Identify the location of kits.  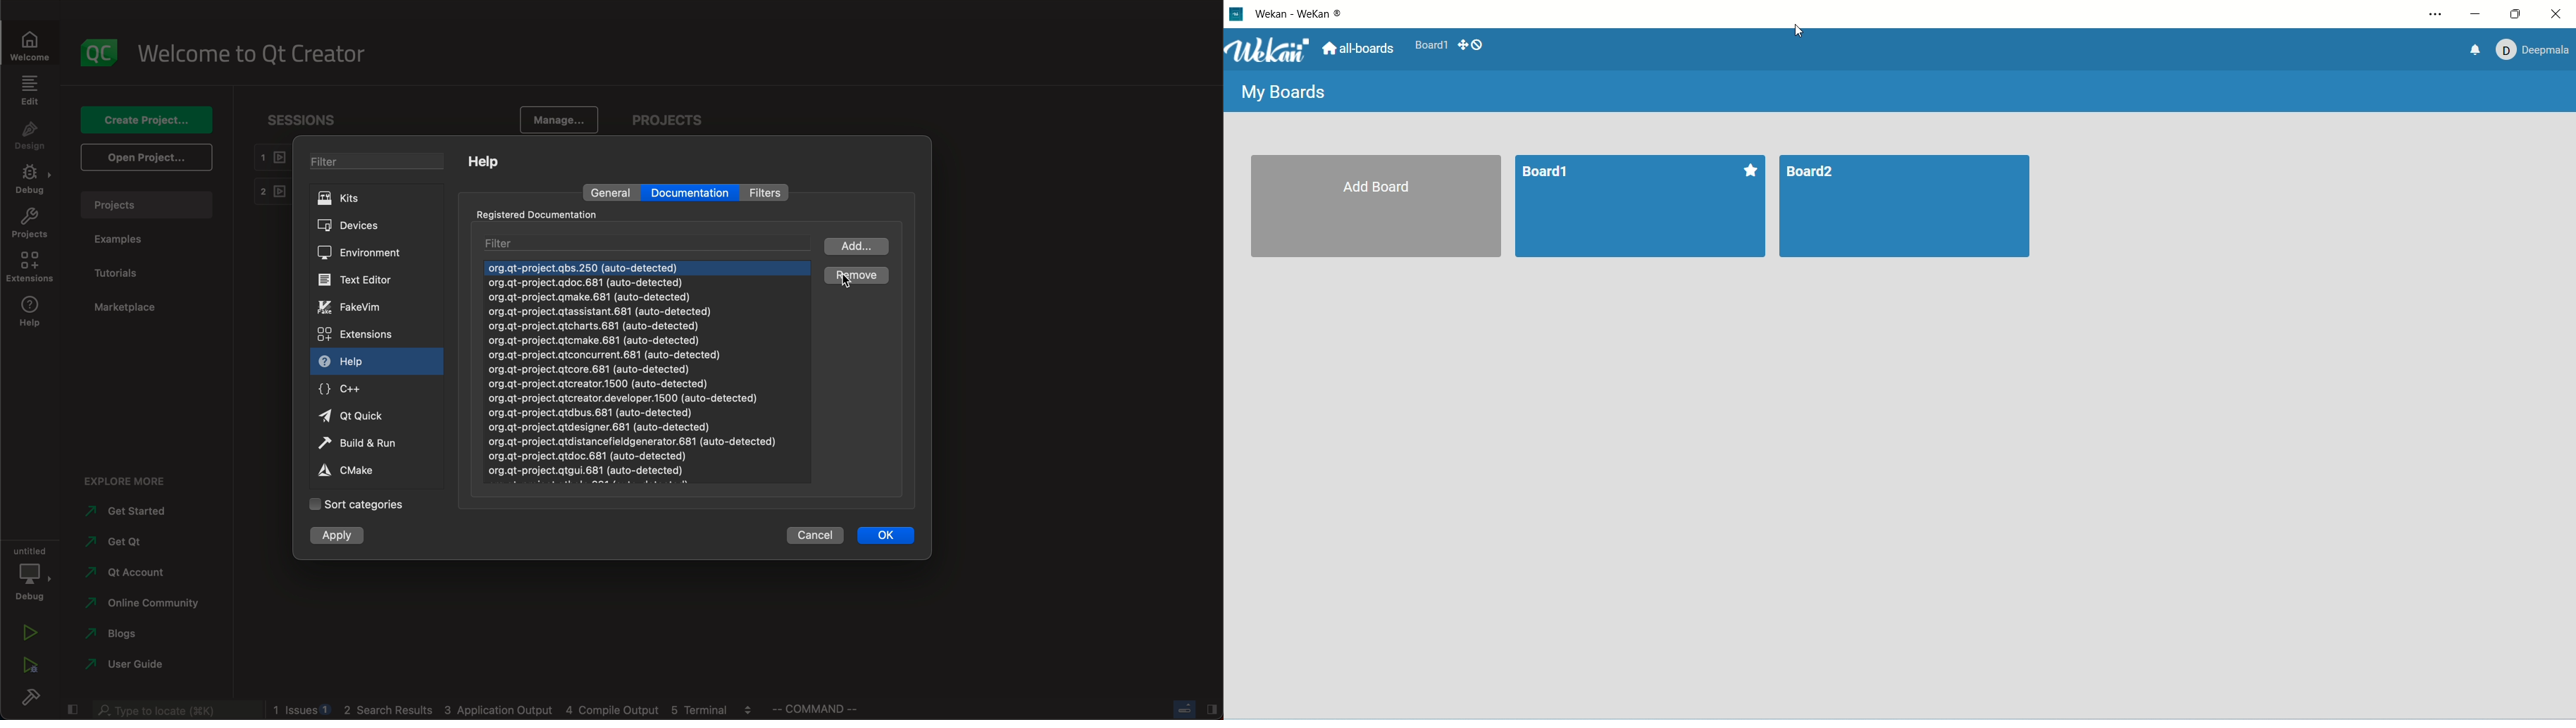
(381, 200).